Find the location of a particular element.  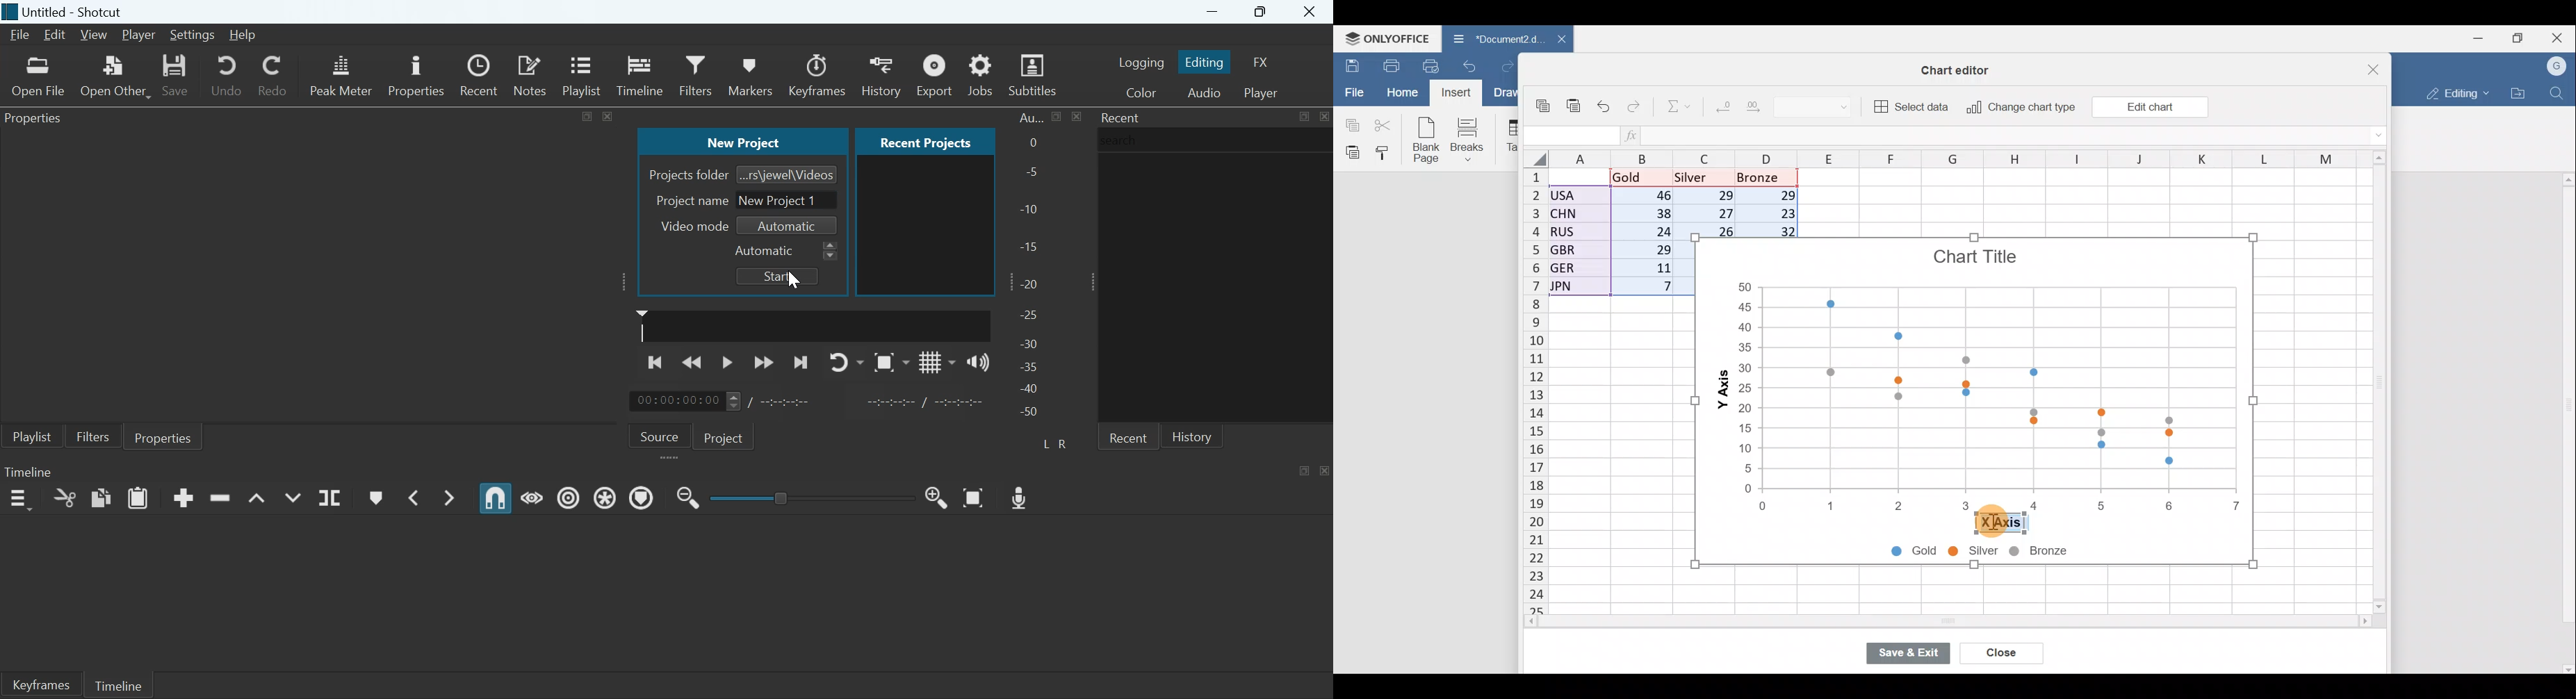

Scrub while dragging is located at coordinates (532, 496).